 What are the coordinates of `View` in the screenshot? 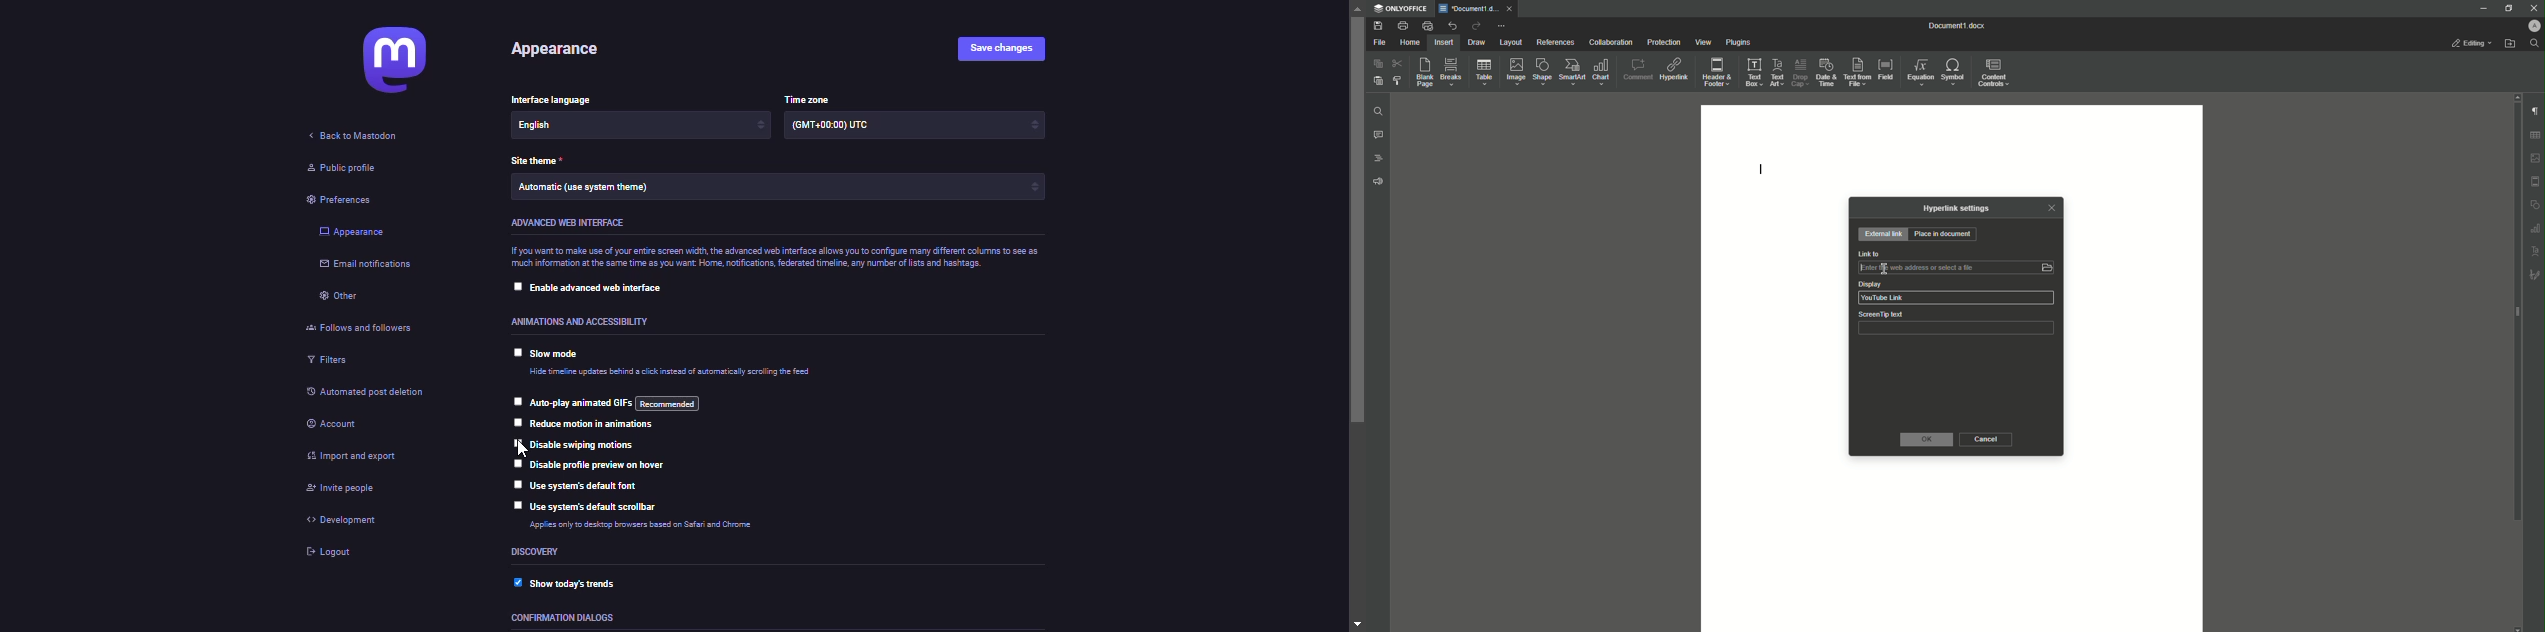 It's located at (1704, 42).